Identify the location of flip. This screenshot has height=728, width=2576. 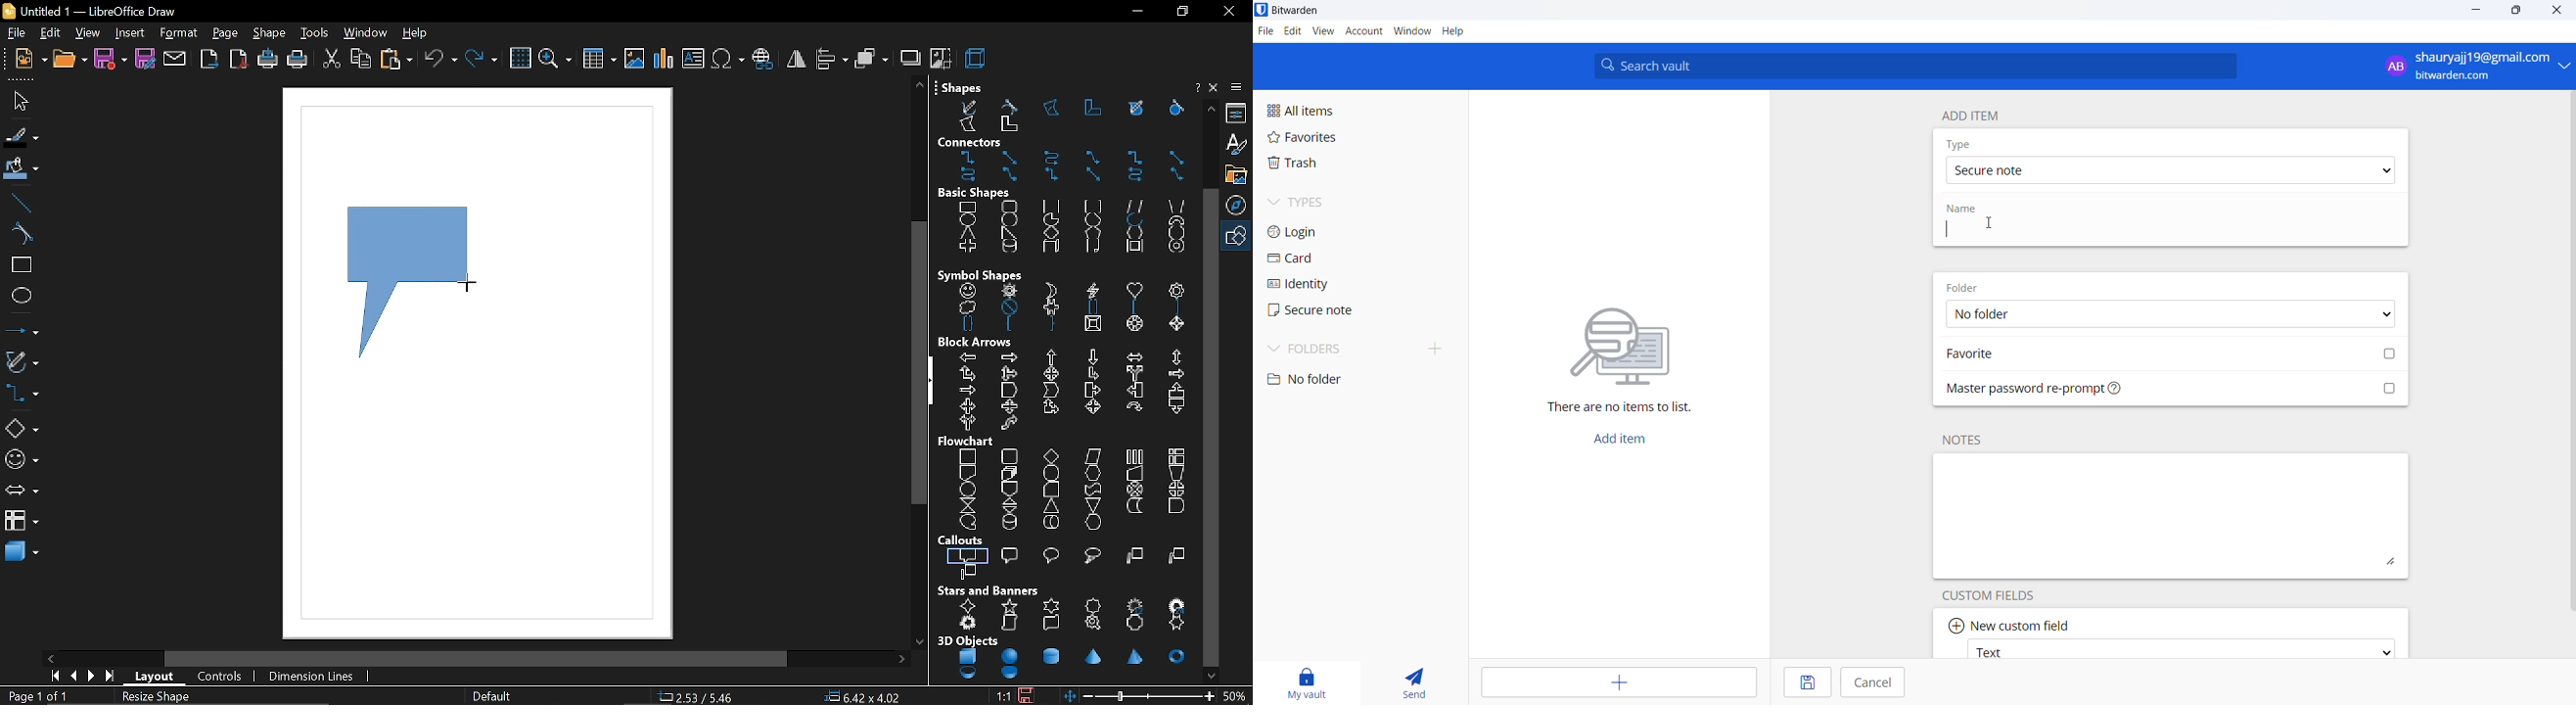
(797, 60).